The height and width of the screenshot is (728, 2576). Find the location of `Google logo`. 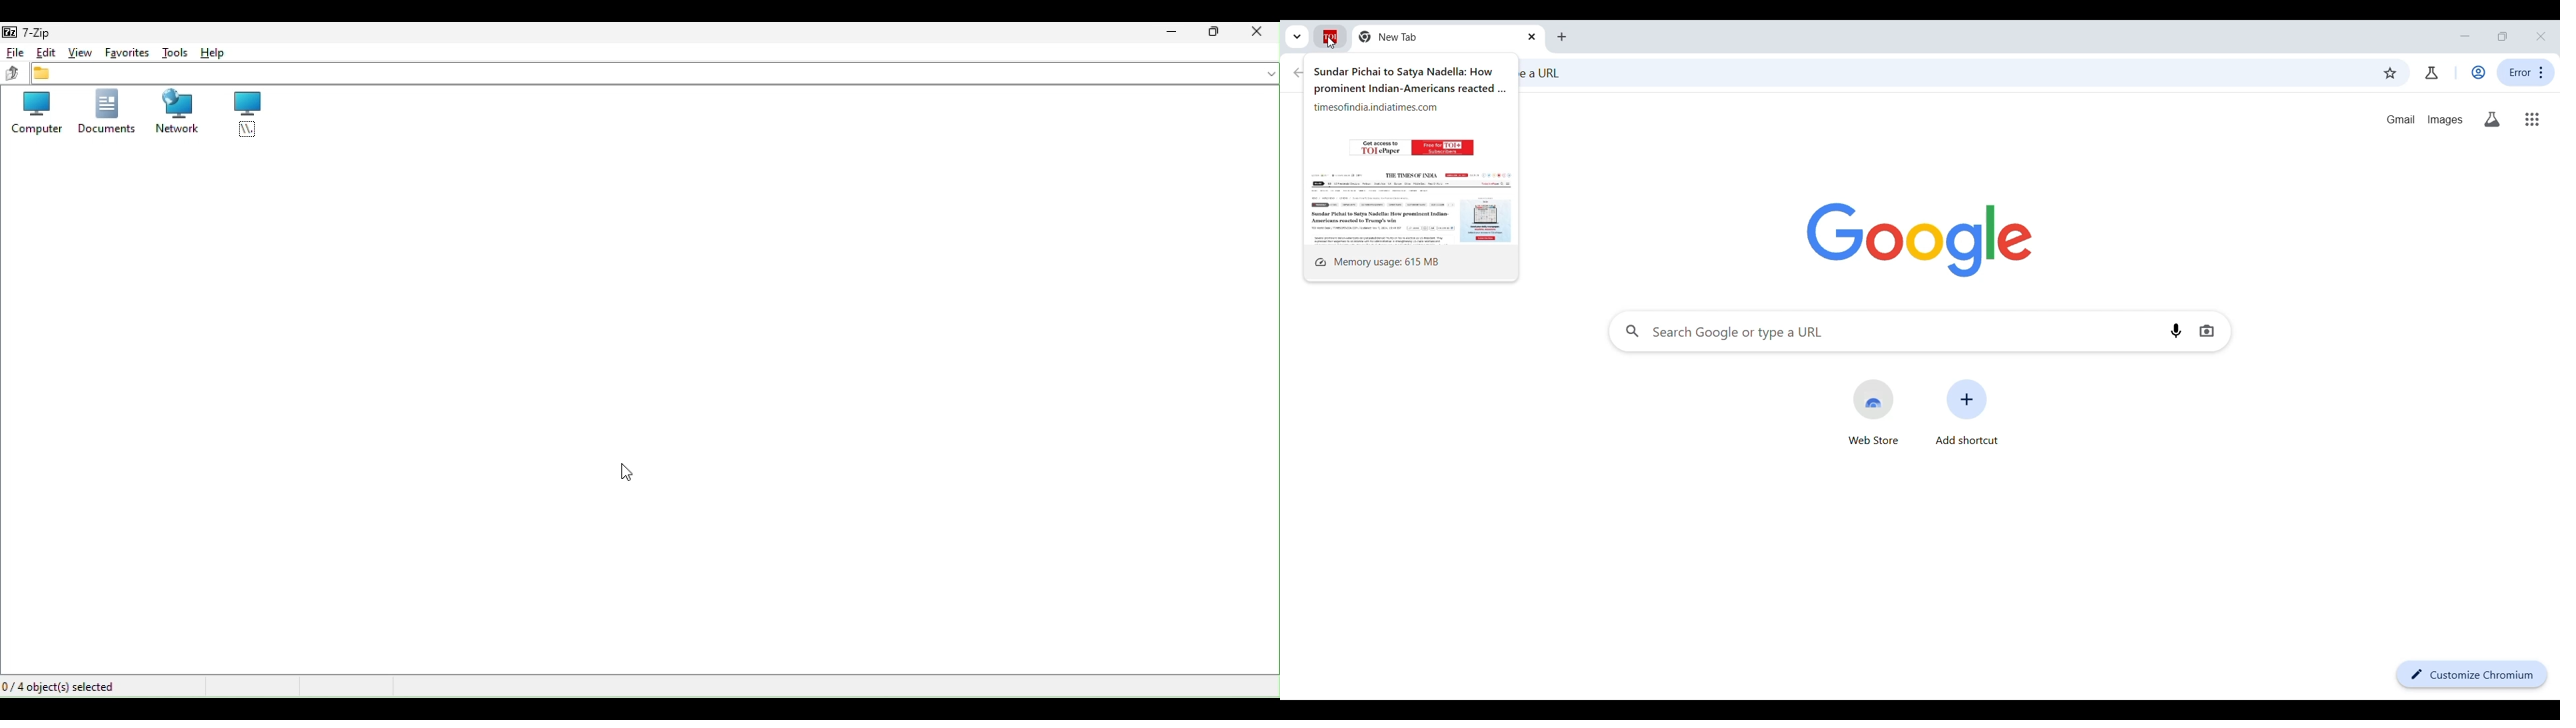

Google logo is located at coordinates (1919, 241).